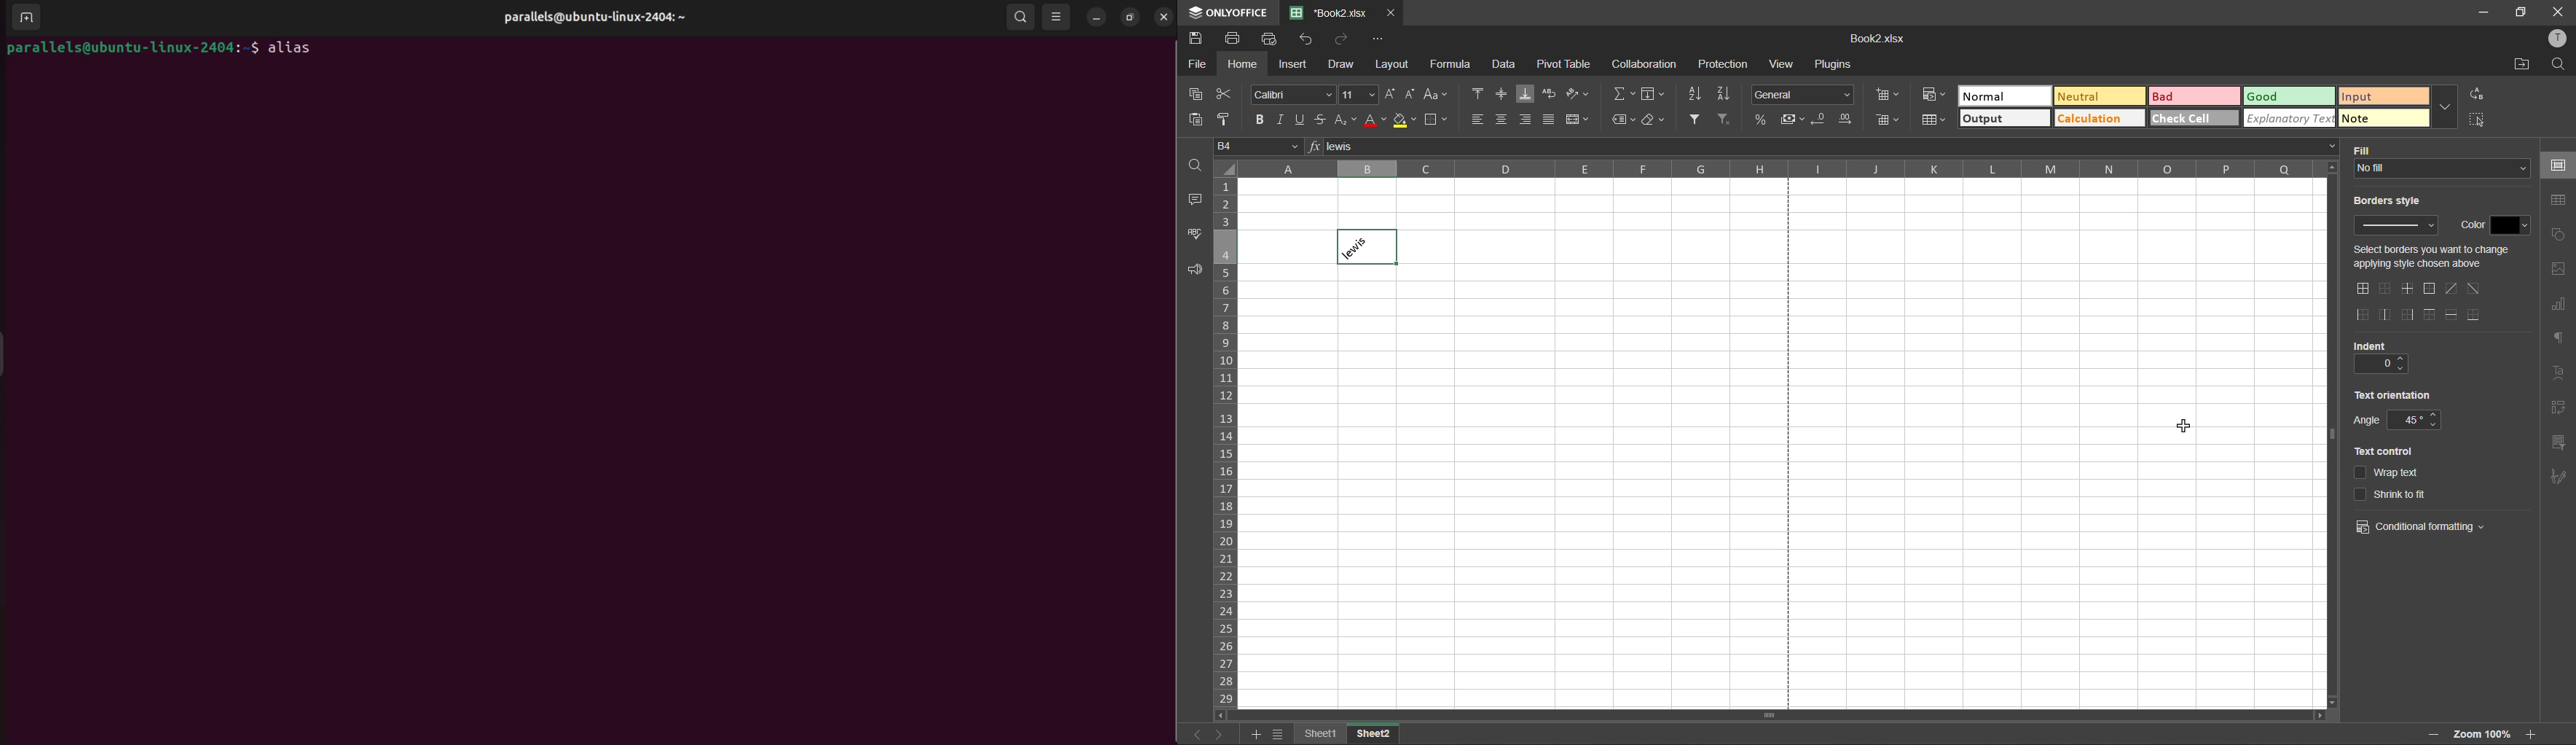 The image size is (2576, 756). What do you see at coordinates (2288, 95) in the screenshot?
I see `good` at bounding box center [2288, 95].